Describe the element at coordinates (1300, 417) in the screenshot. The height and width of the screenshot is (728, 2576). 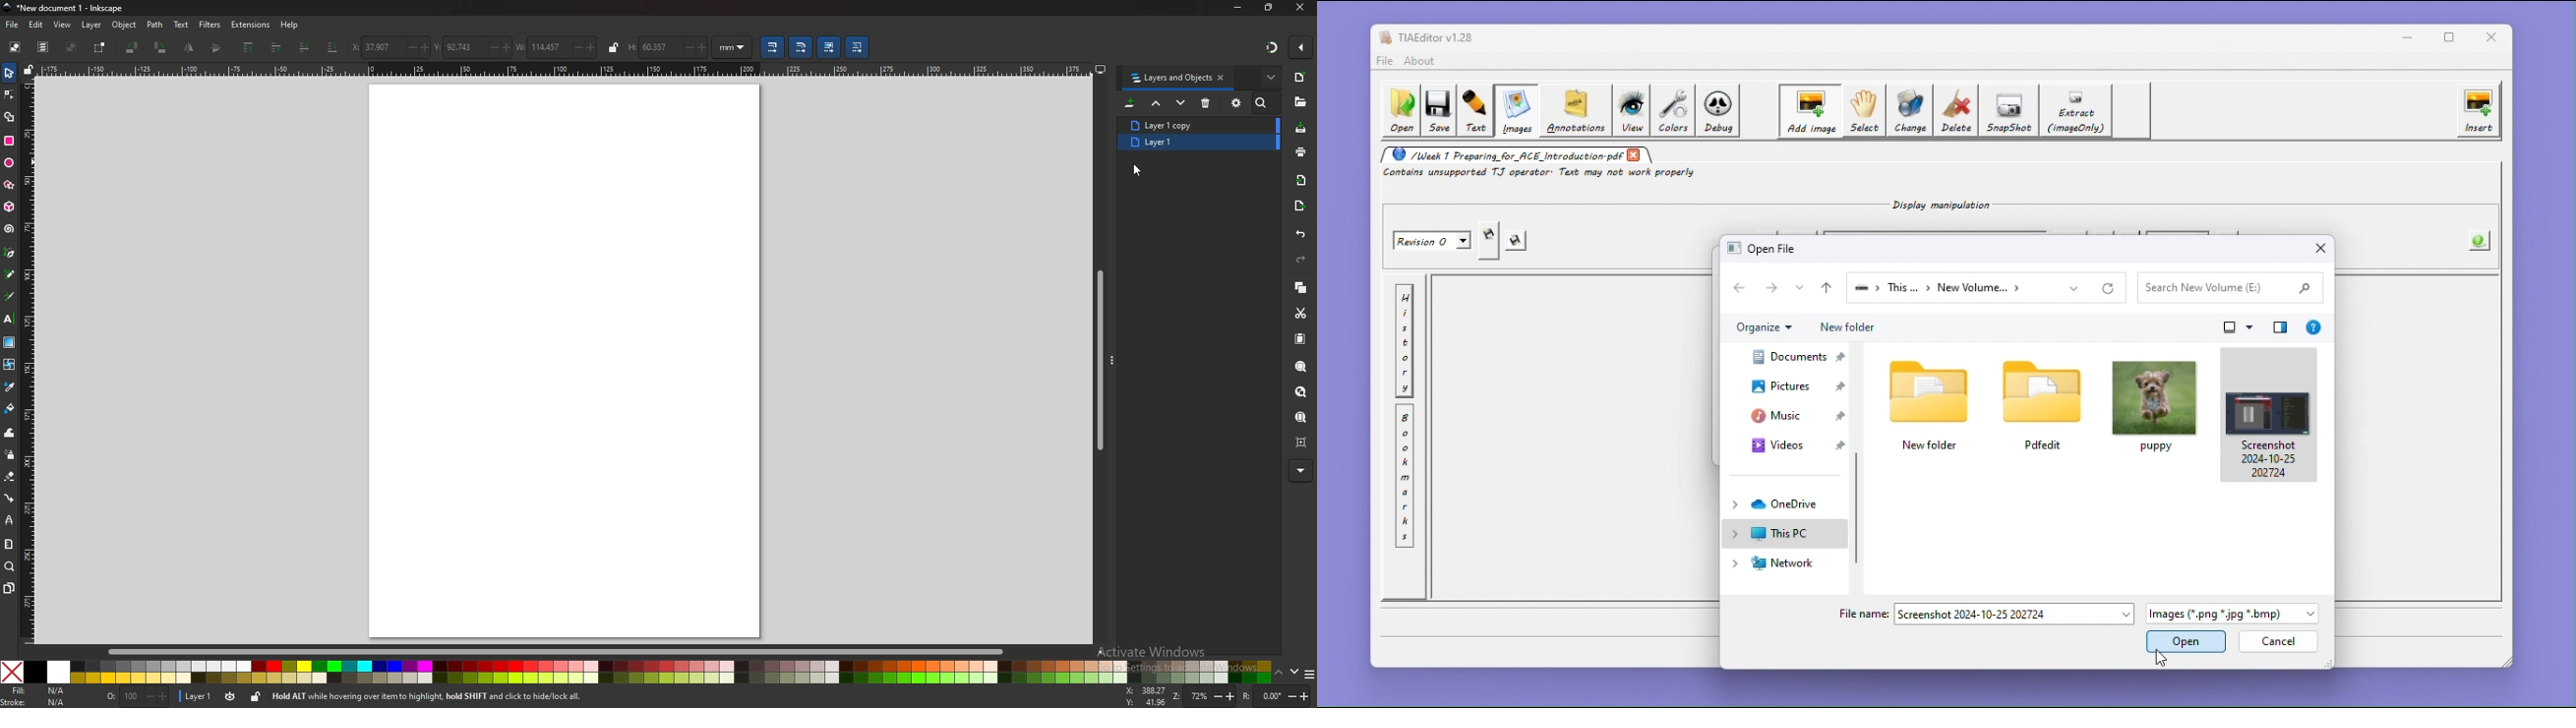
I see `zoom page` at that location.